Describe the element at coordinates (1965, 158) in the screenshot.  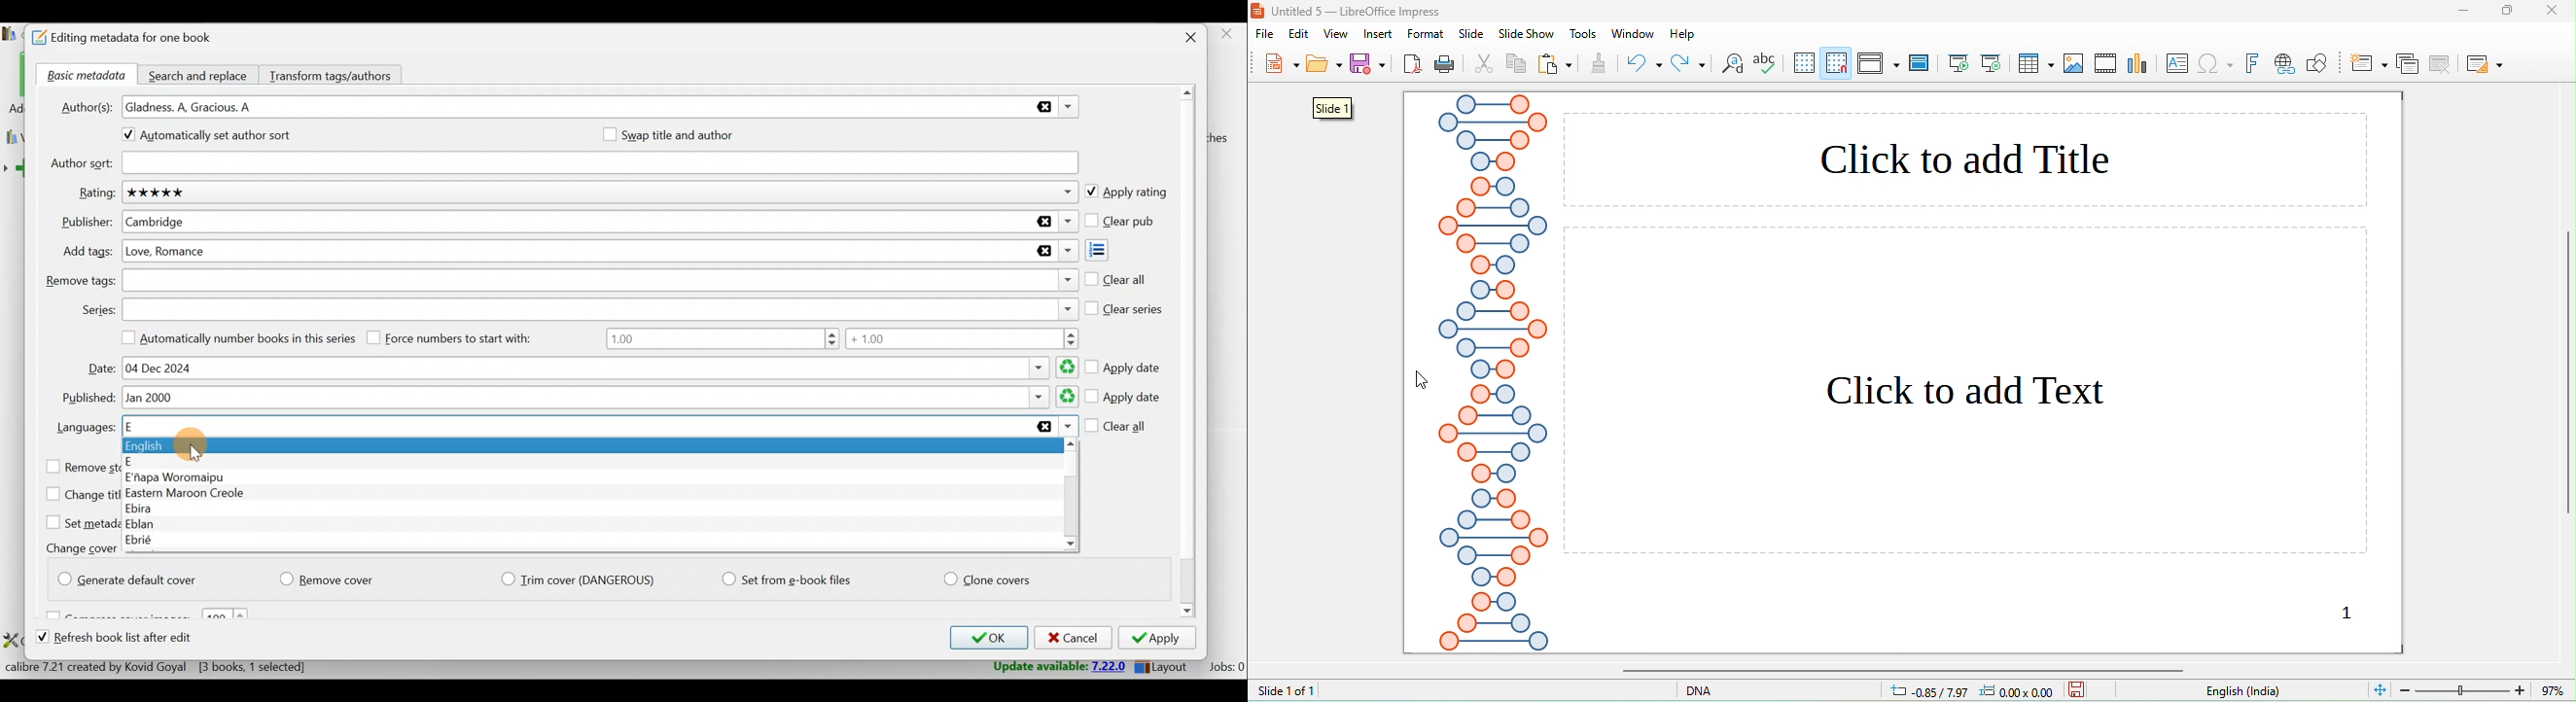
I see `click to add title` at that location.